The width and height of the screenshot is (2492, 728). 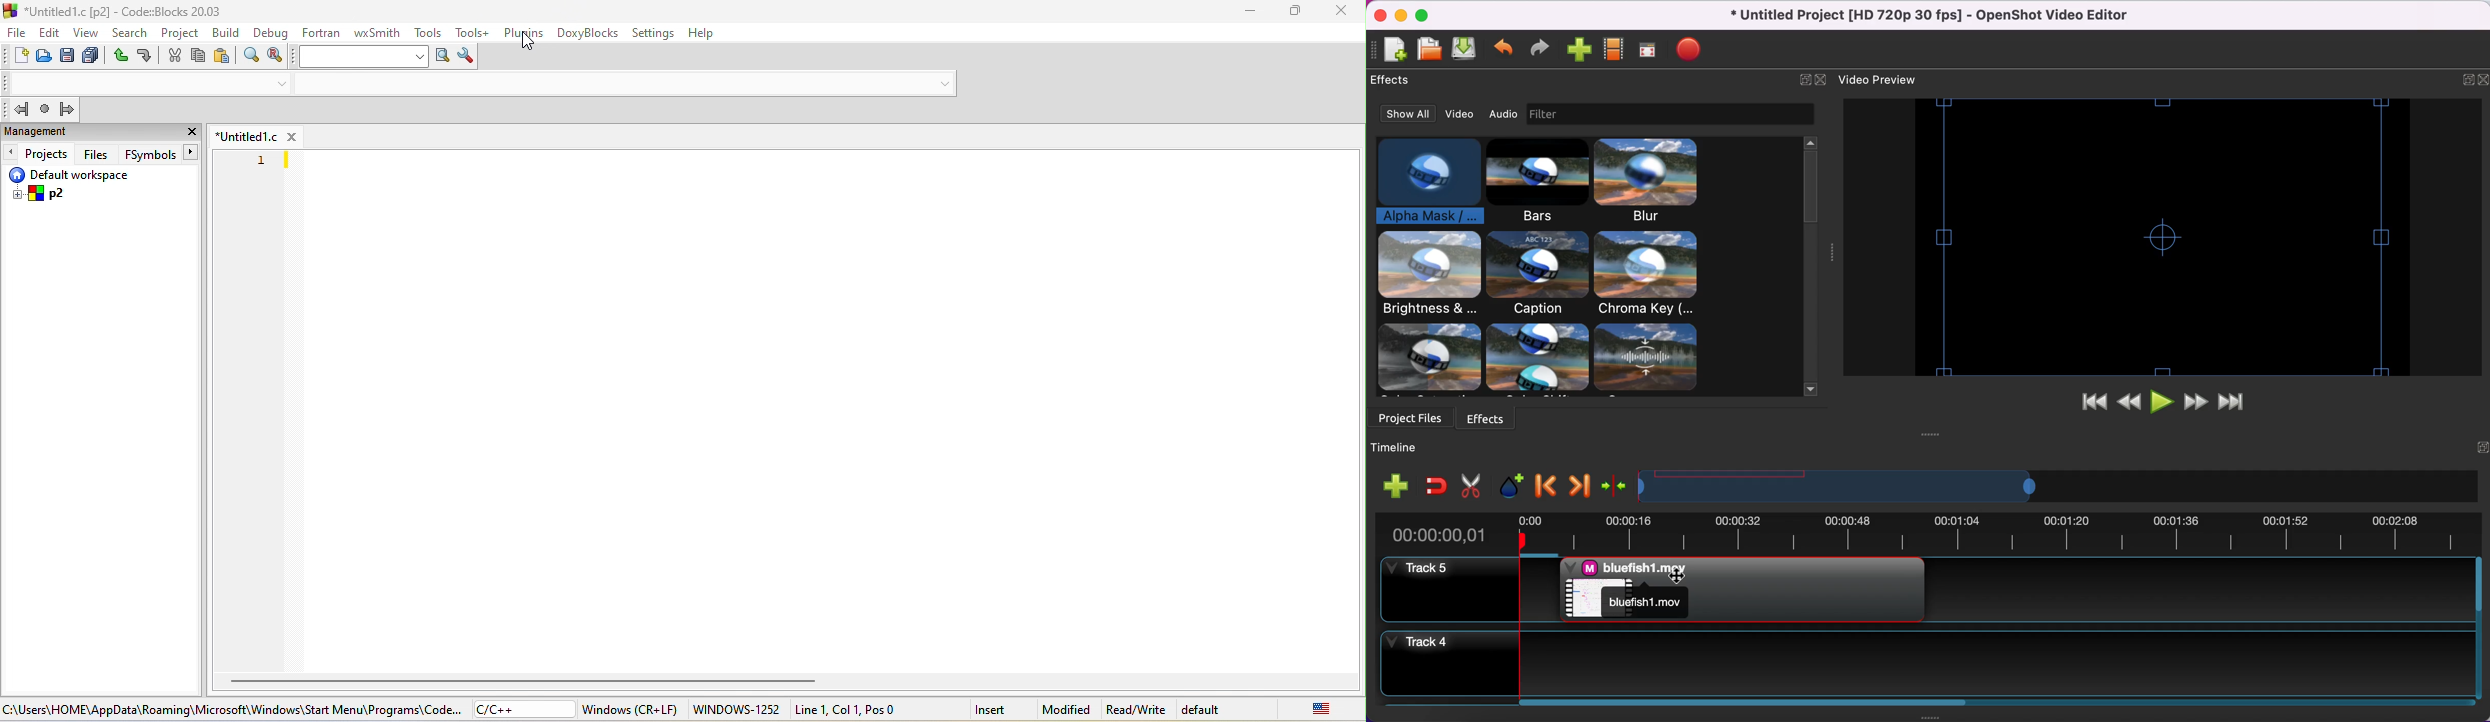 I want to click on edit, so click(x=50, y=34).